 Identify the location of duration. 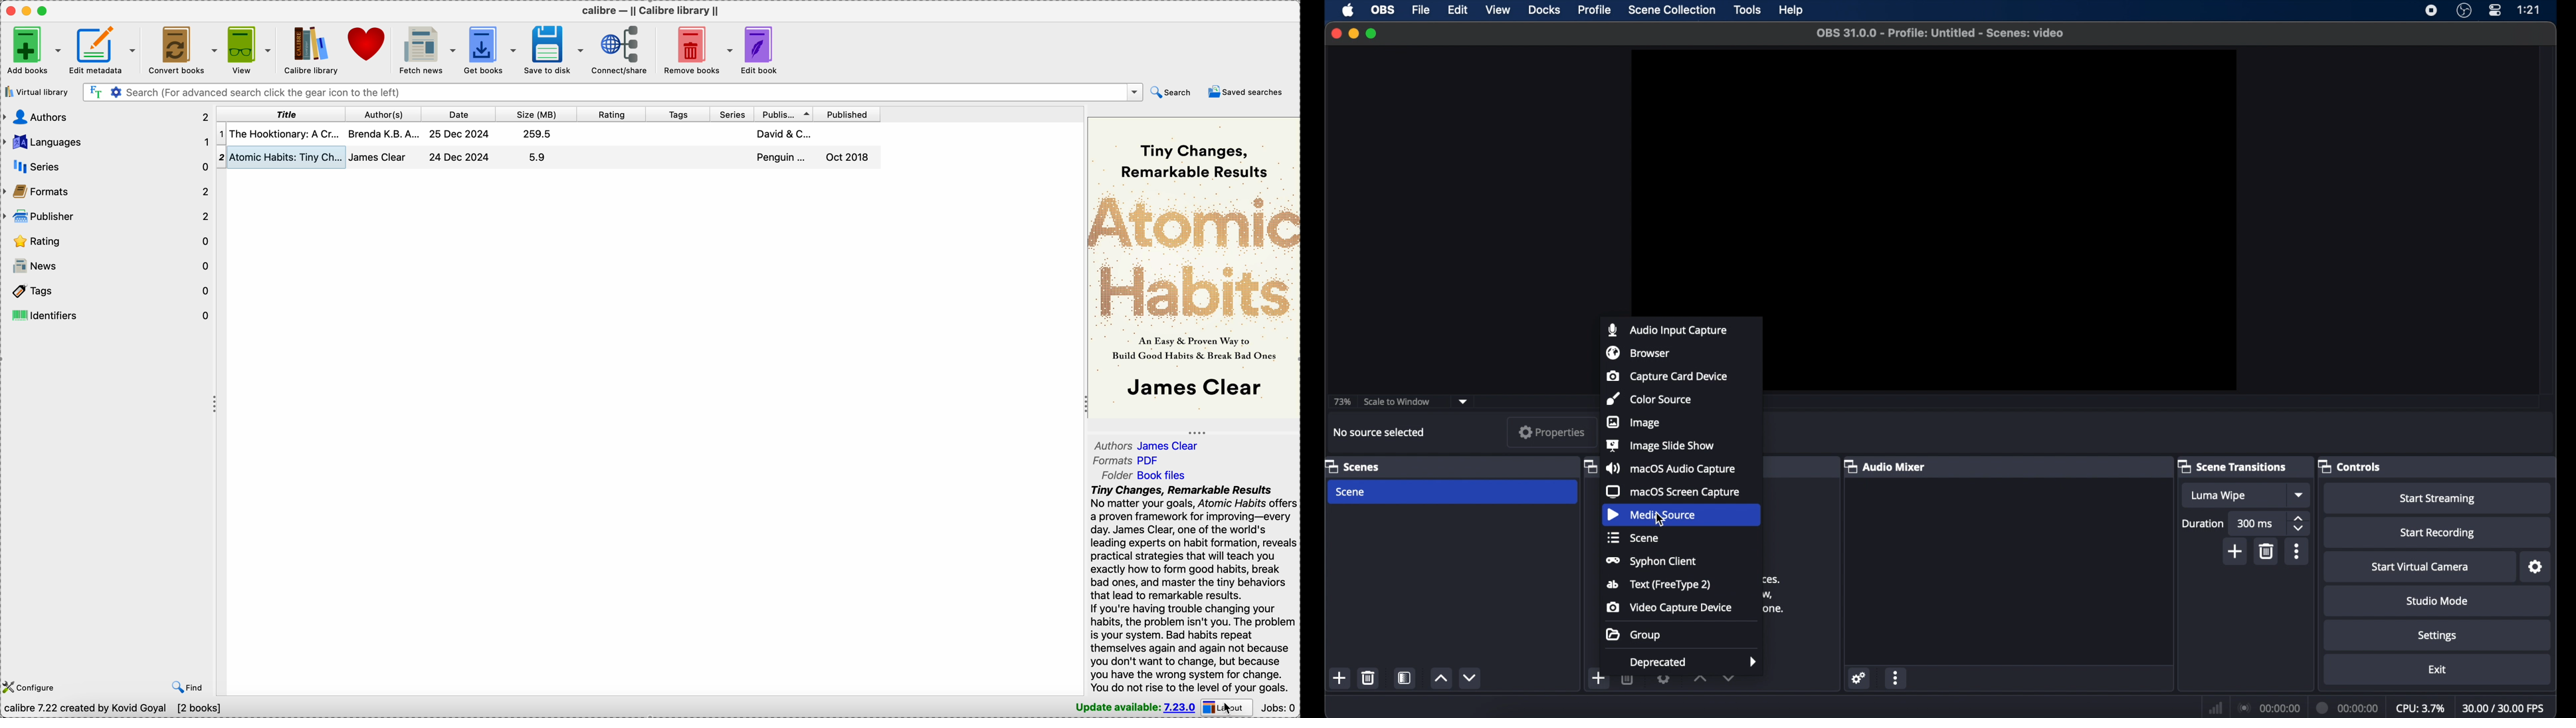
(2202, 524).